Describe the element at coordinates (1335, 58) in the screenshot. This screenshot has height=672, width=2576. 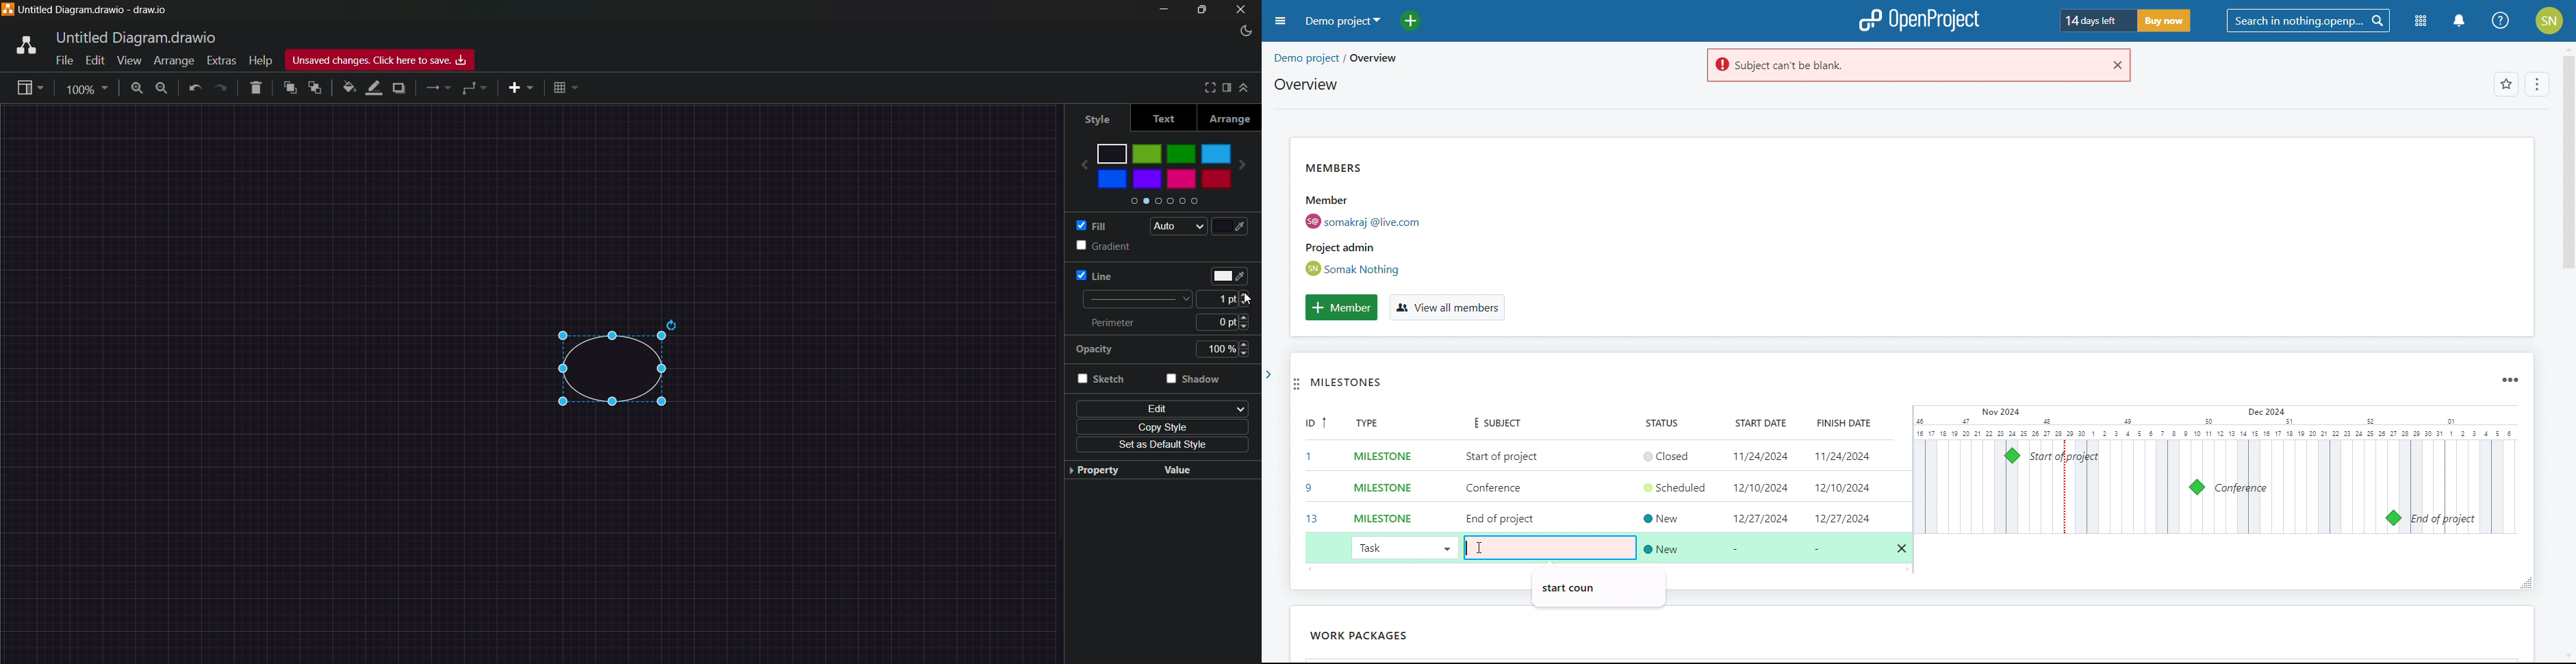
I see `demo project/overview` at that location.